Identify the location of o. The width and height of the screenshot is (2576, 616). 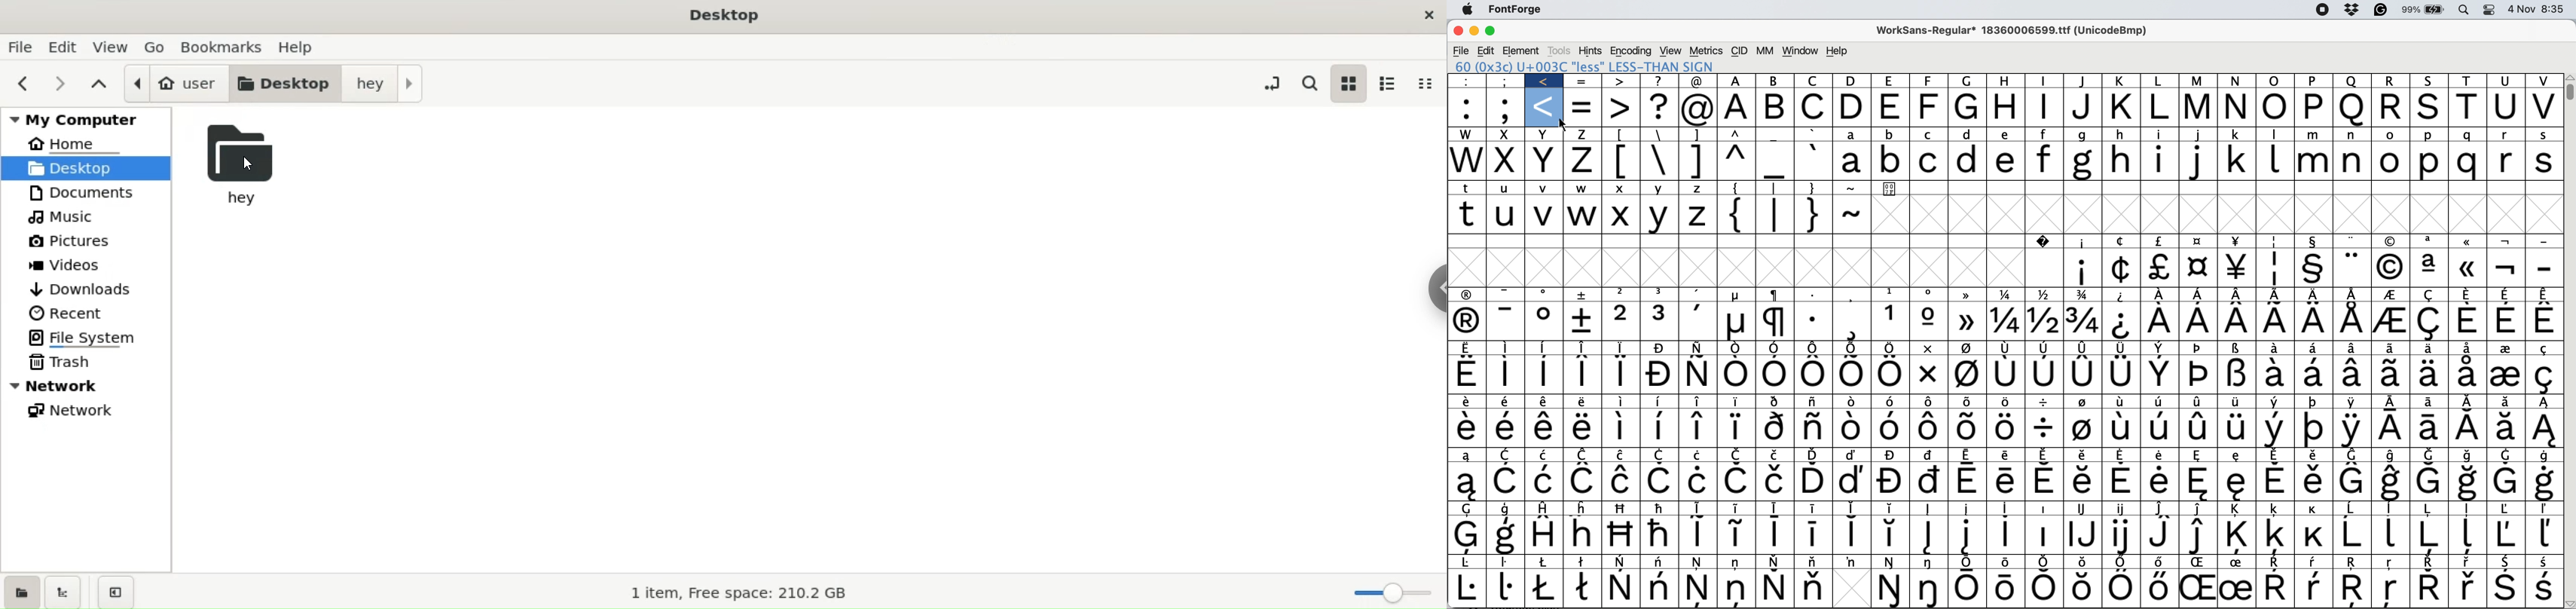
(2392, 161).